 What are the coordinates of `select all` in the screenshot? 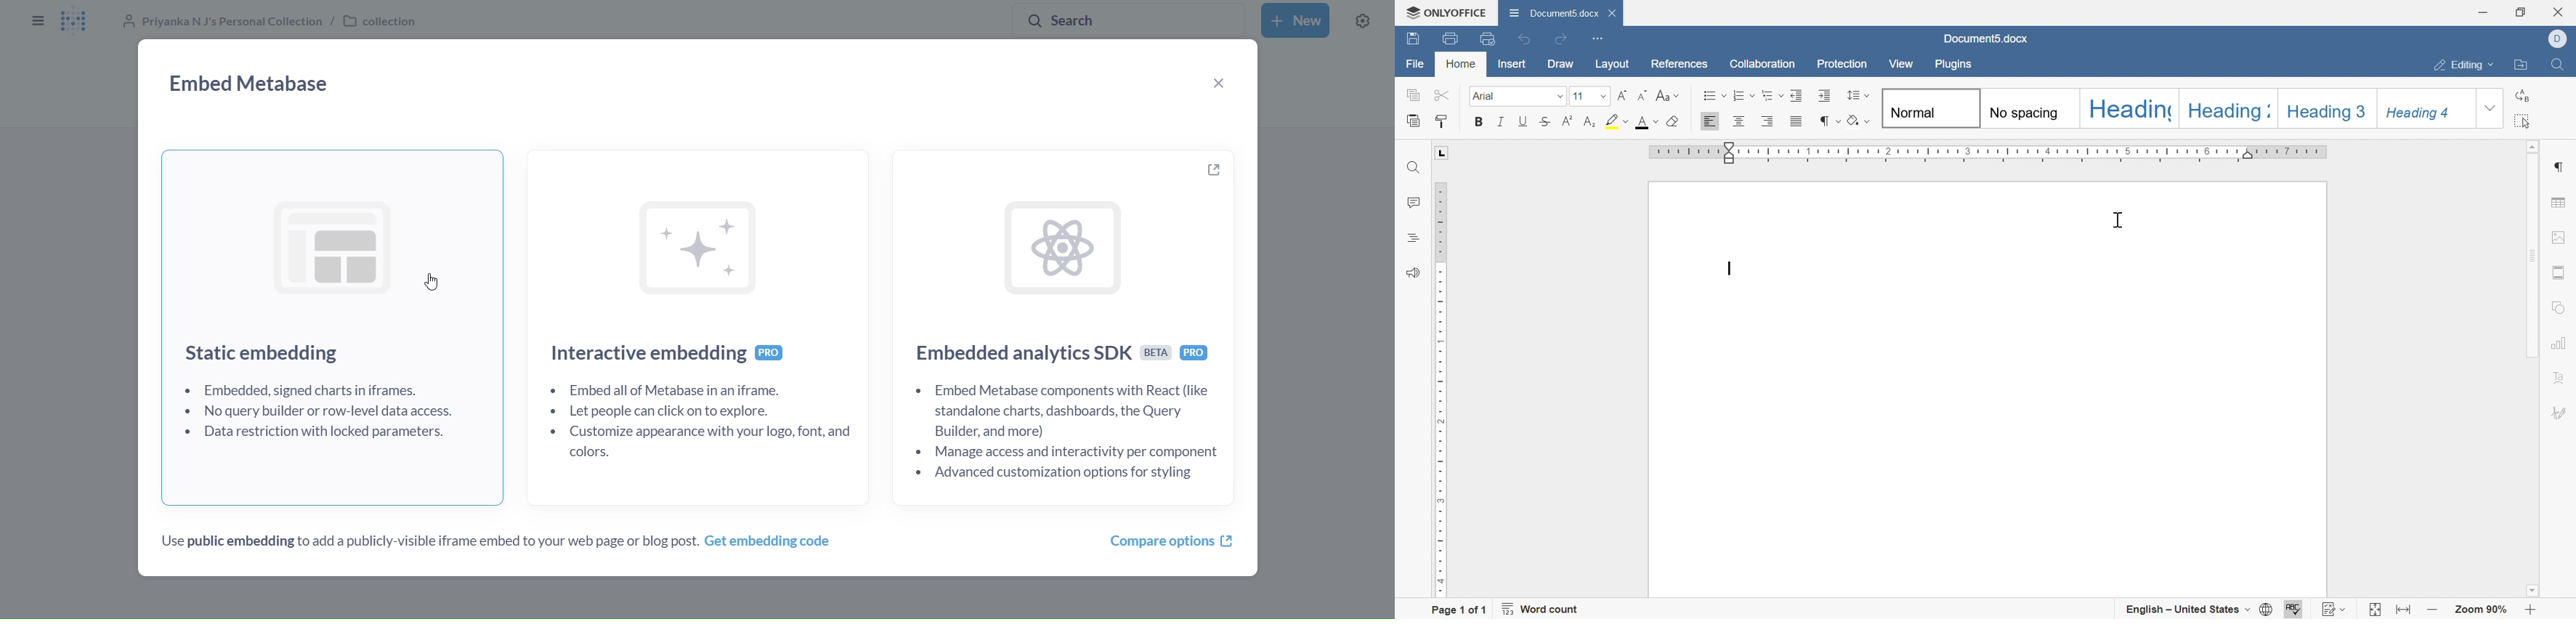 It's located at (2525, 121).